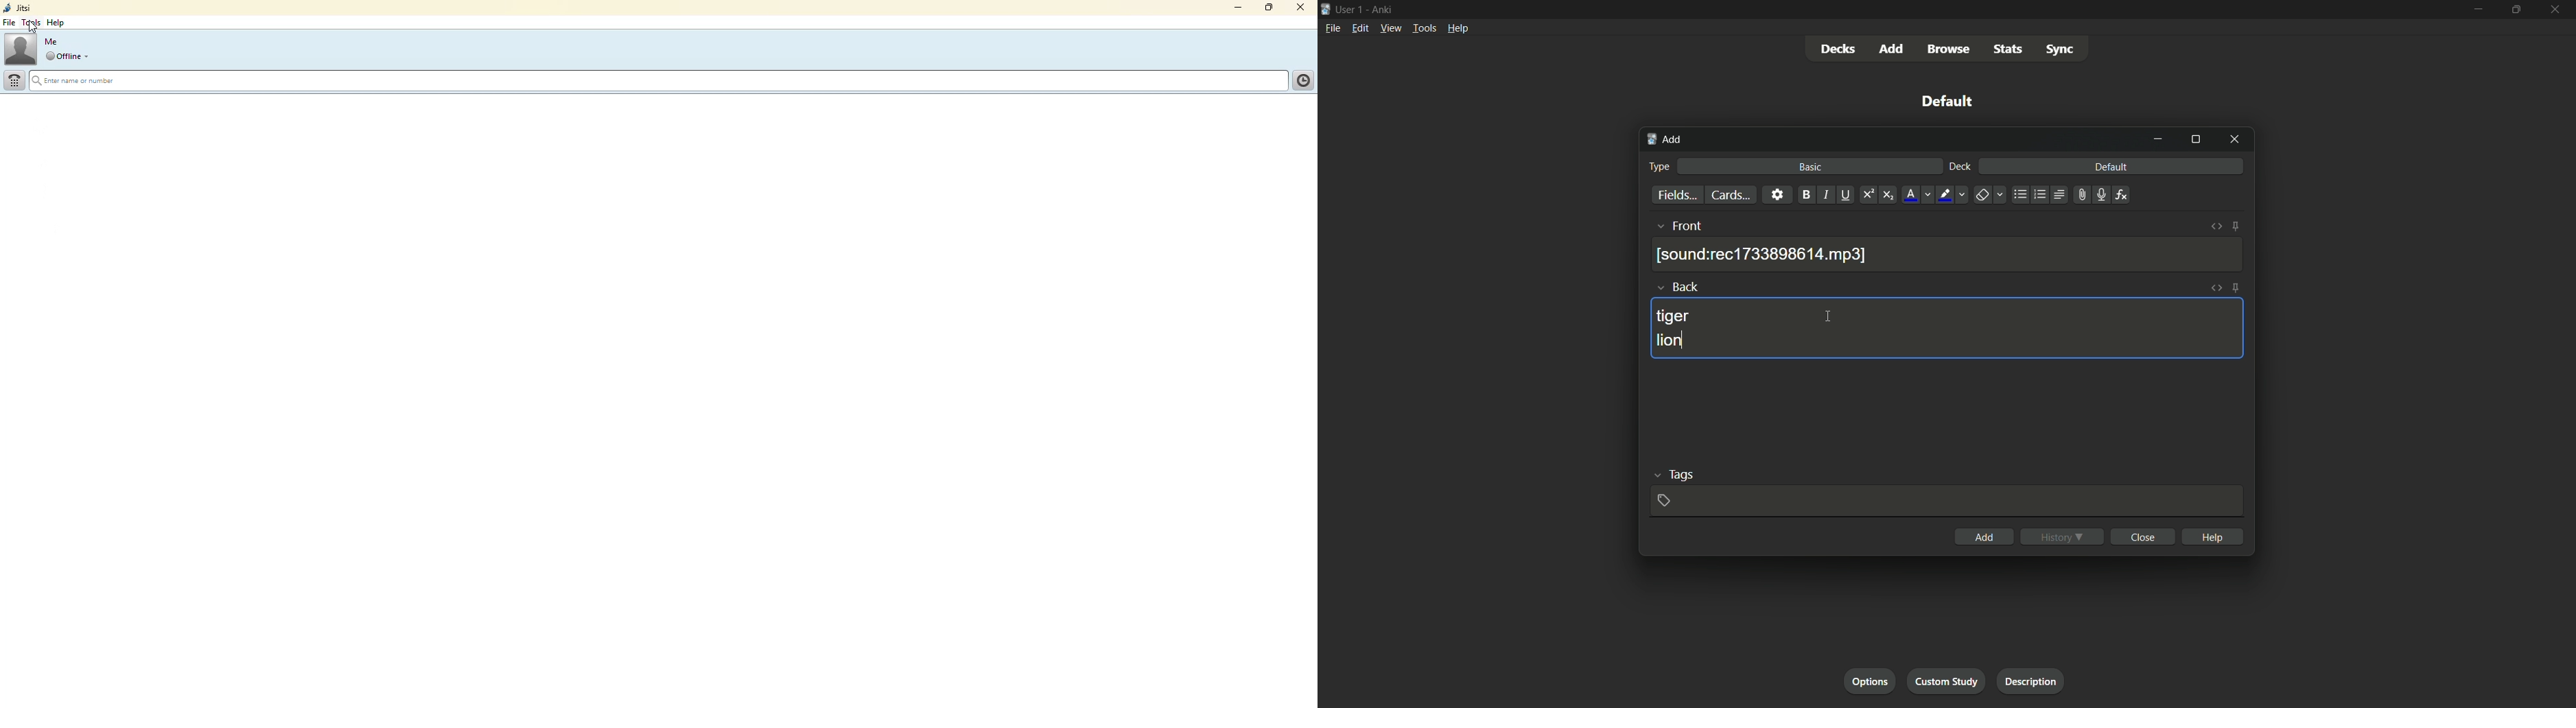 Image resolution: width=2576 pixels, height=728 pixels. Describe the element at coordinates (1689, 226) in the screenshot. I see `front` at that location.